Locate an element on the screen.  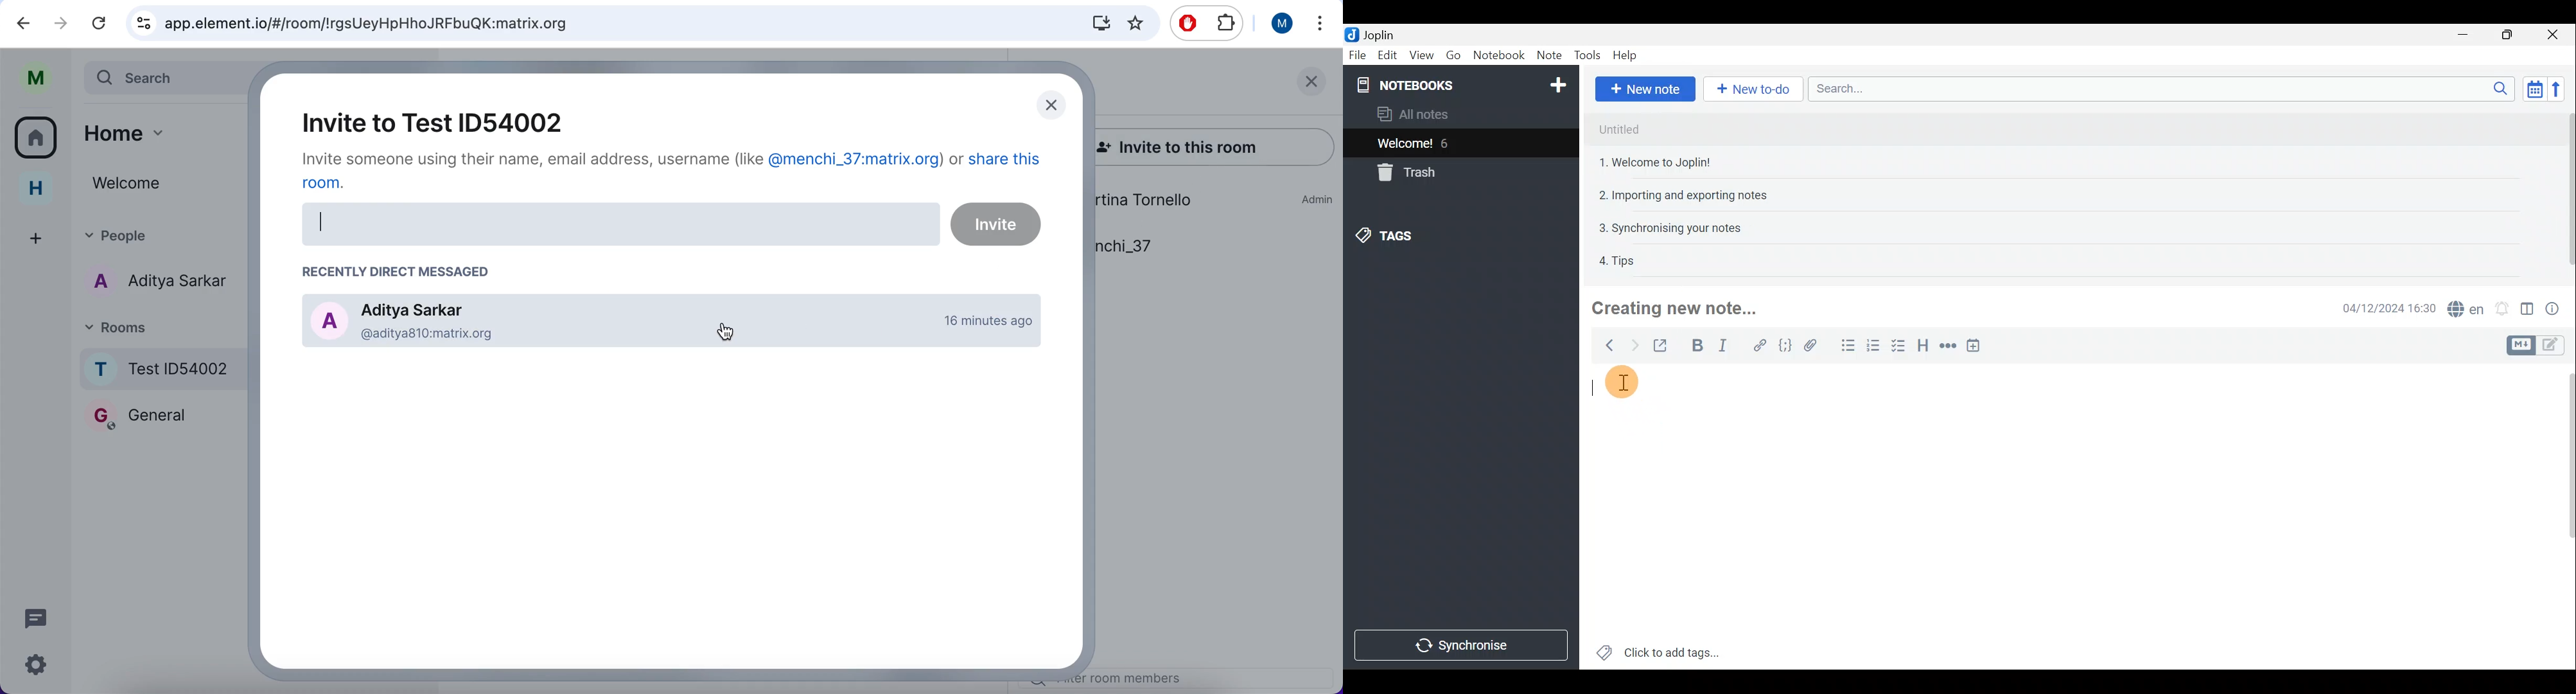
Toggle editors is located at coordinates (2554, 346).